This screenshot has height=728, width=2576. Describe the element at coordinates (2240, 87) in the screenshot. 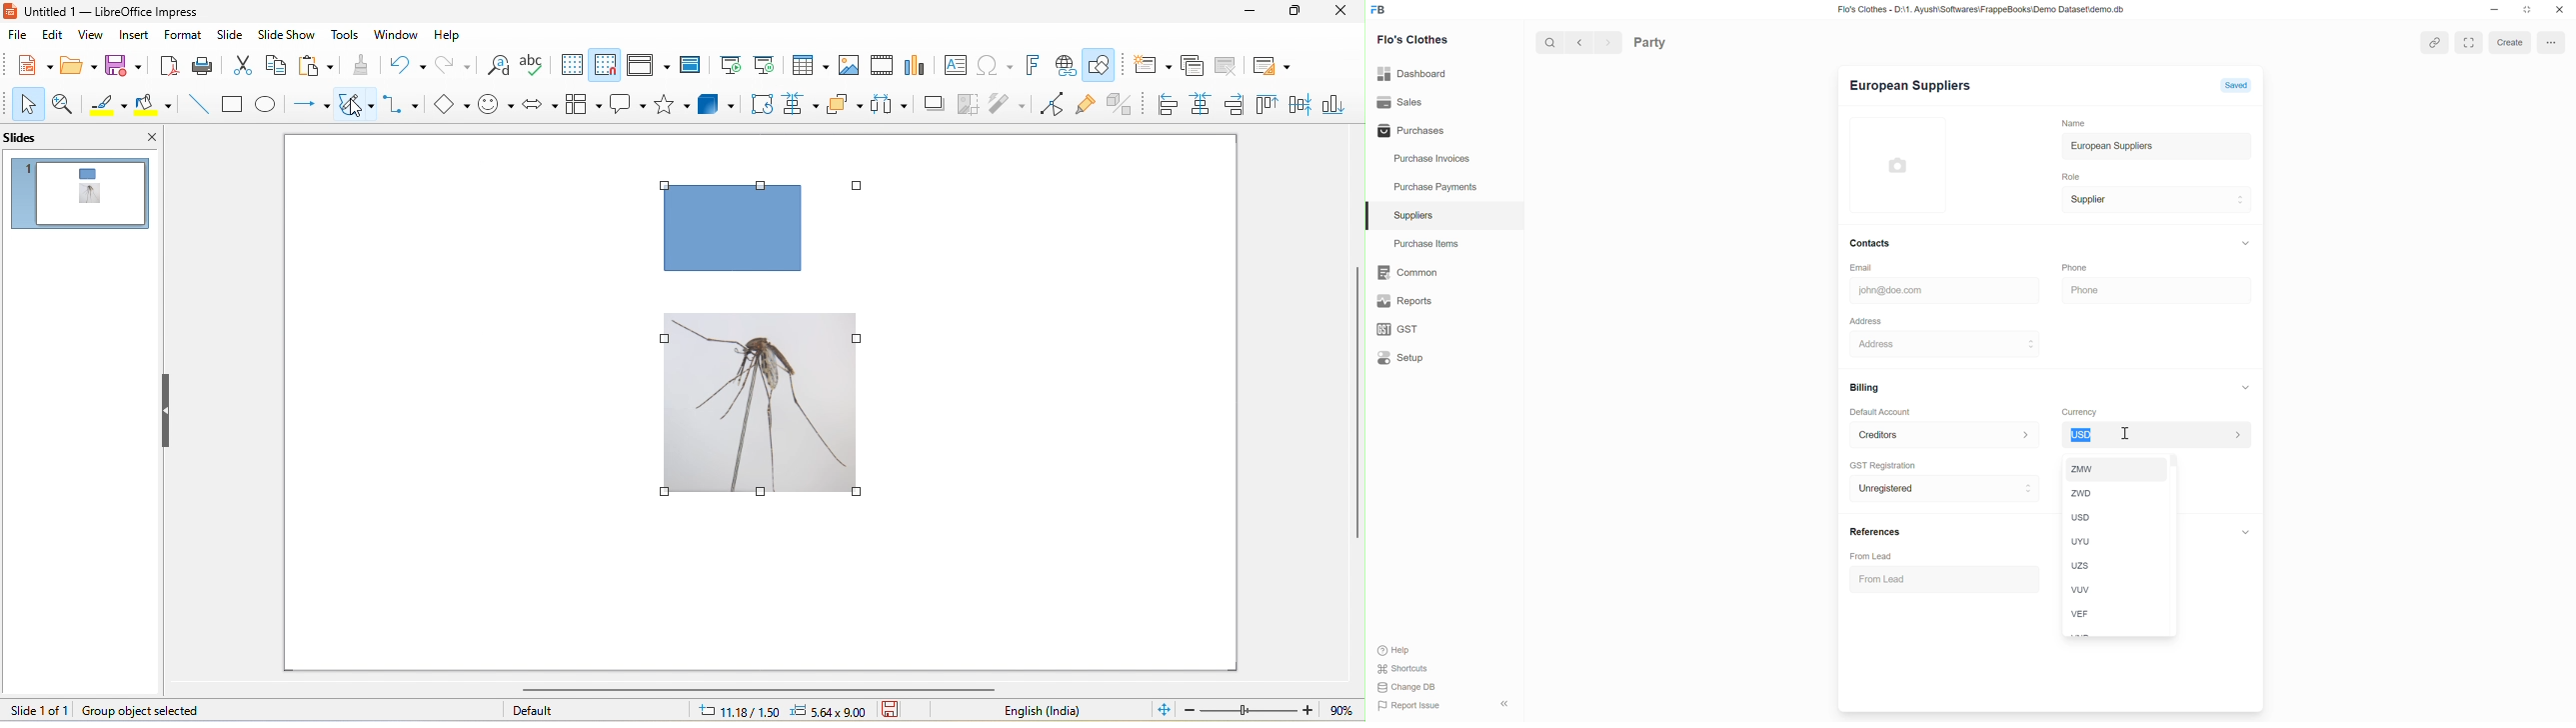

I see `Saved` at that location.